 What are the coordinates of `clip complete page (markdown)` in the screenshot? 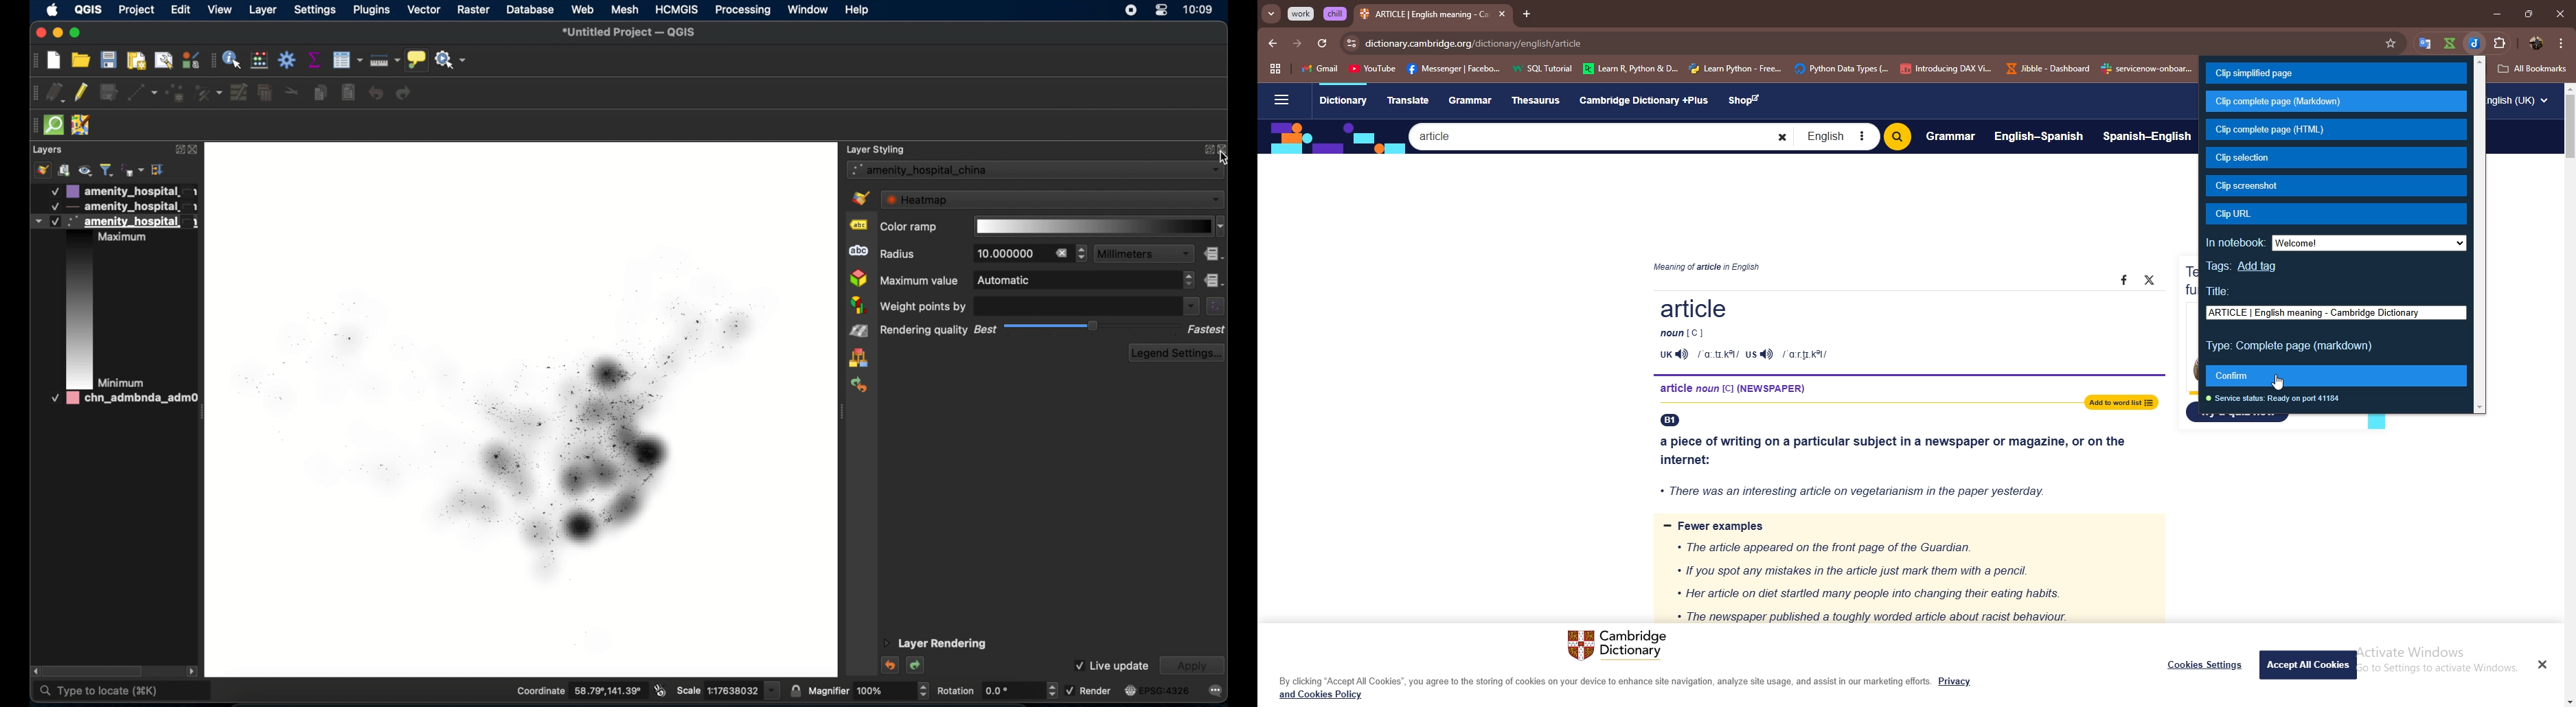 It's located at (2336, 102).